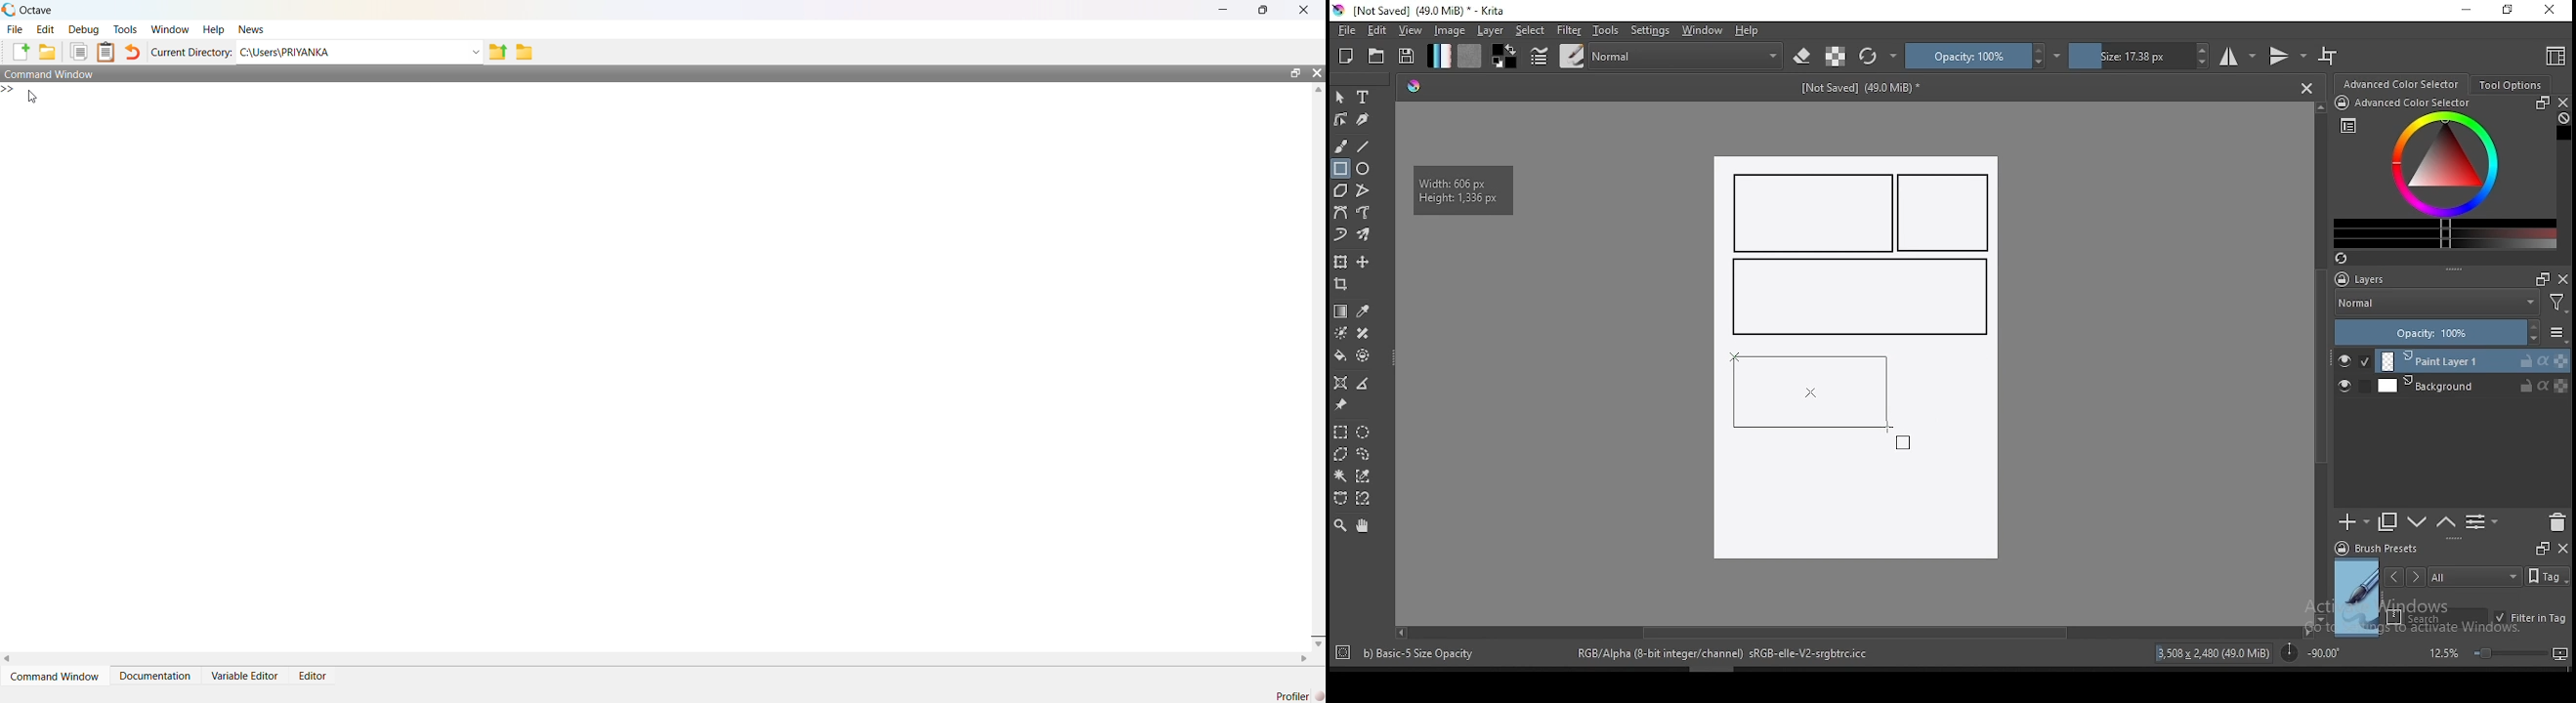 The image size is (2576, 728). I want to click on edit, so click(47, 29).